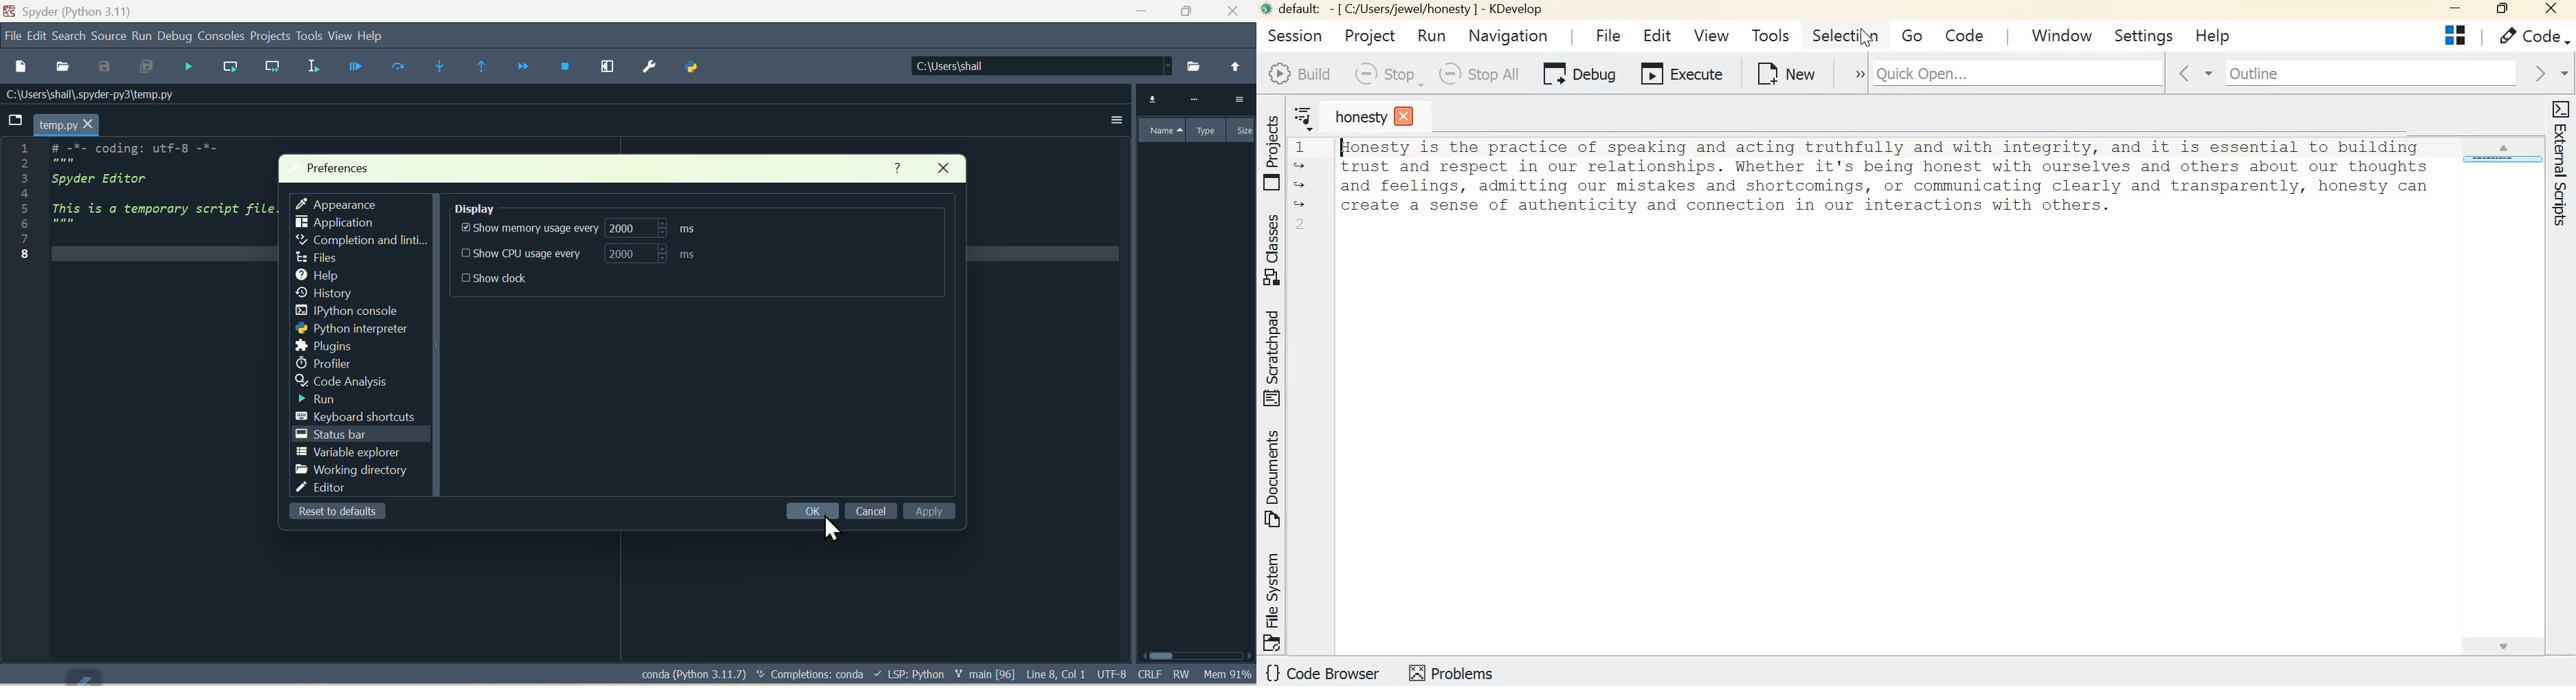  I want to click on Run, so click(141, 35).